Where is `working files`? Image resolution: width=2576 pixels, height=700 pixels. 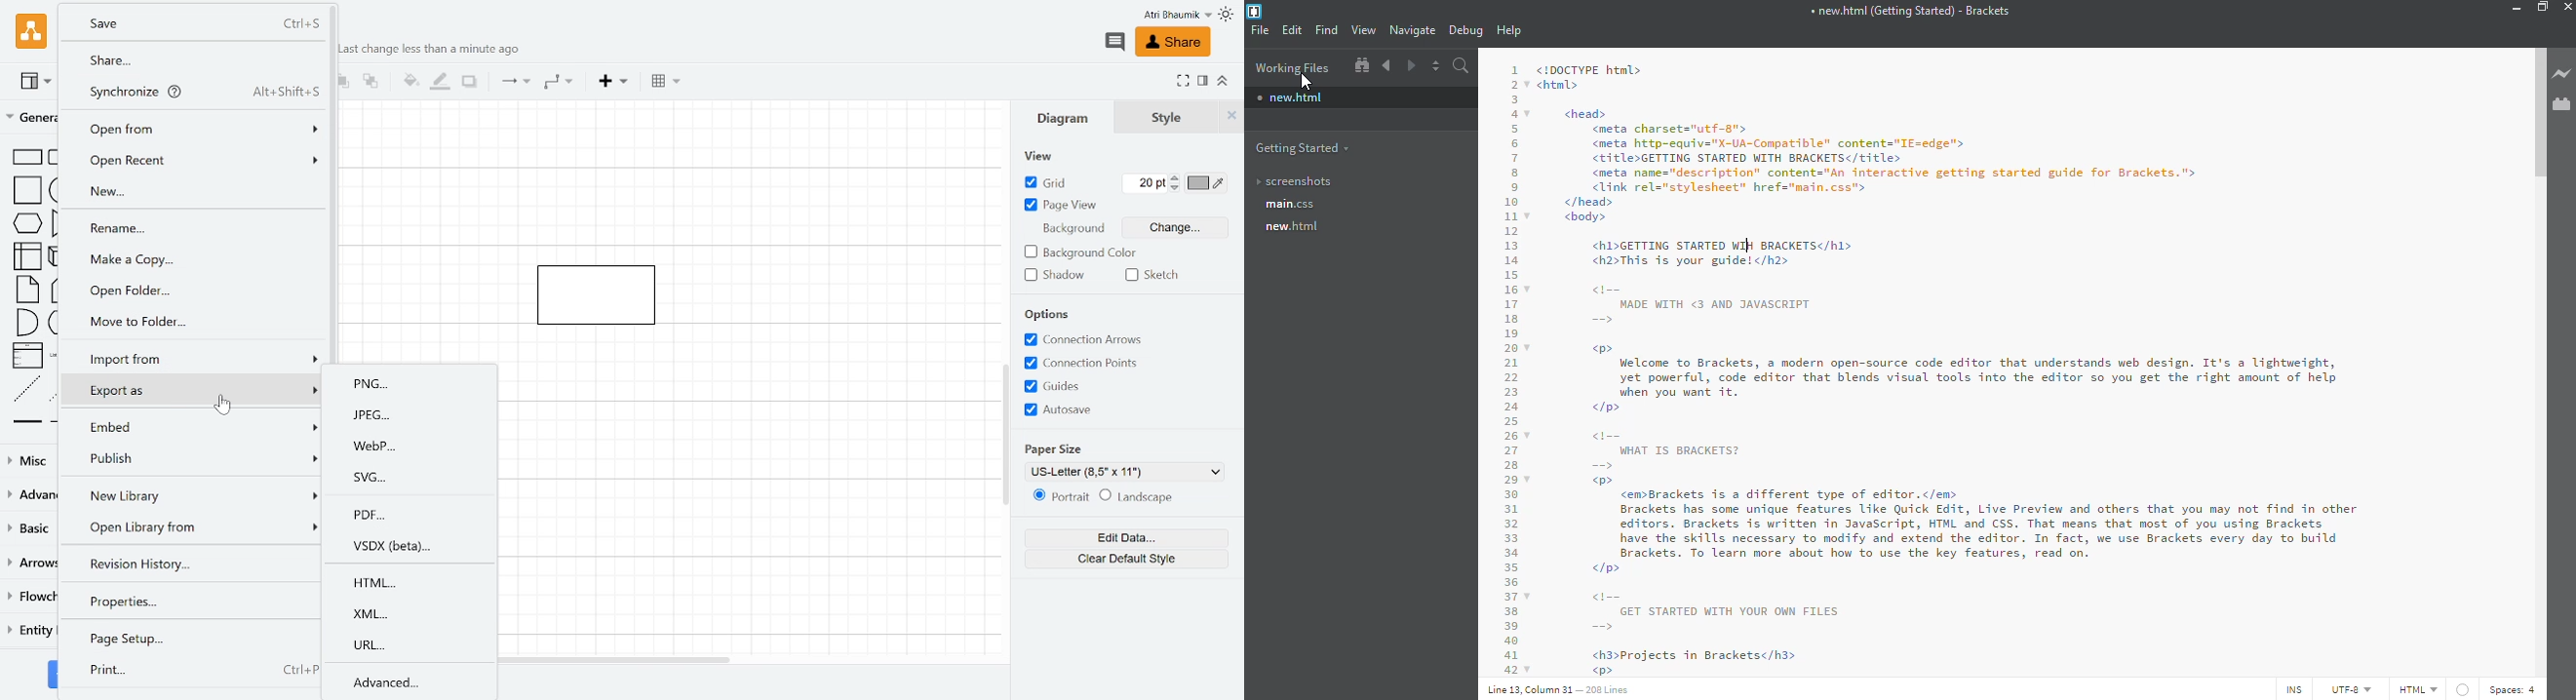 working files is located at coordinates (1292, 67).